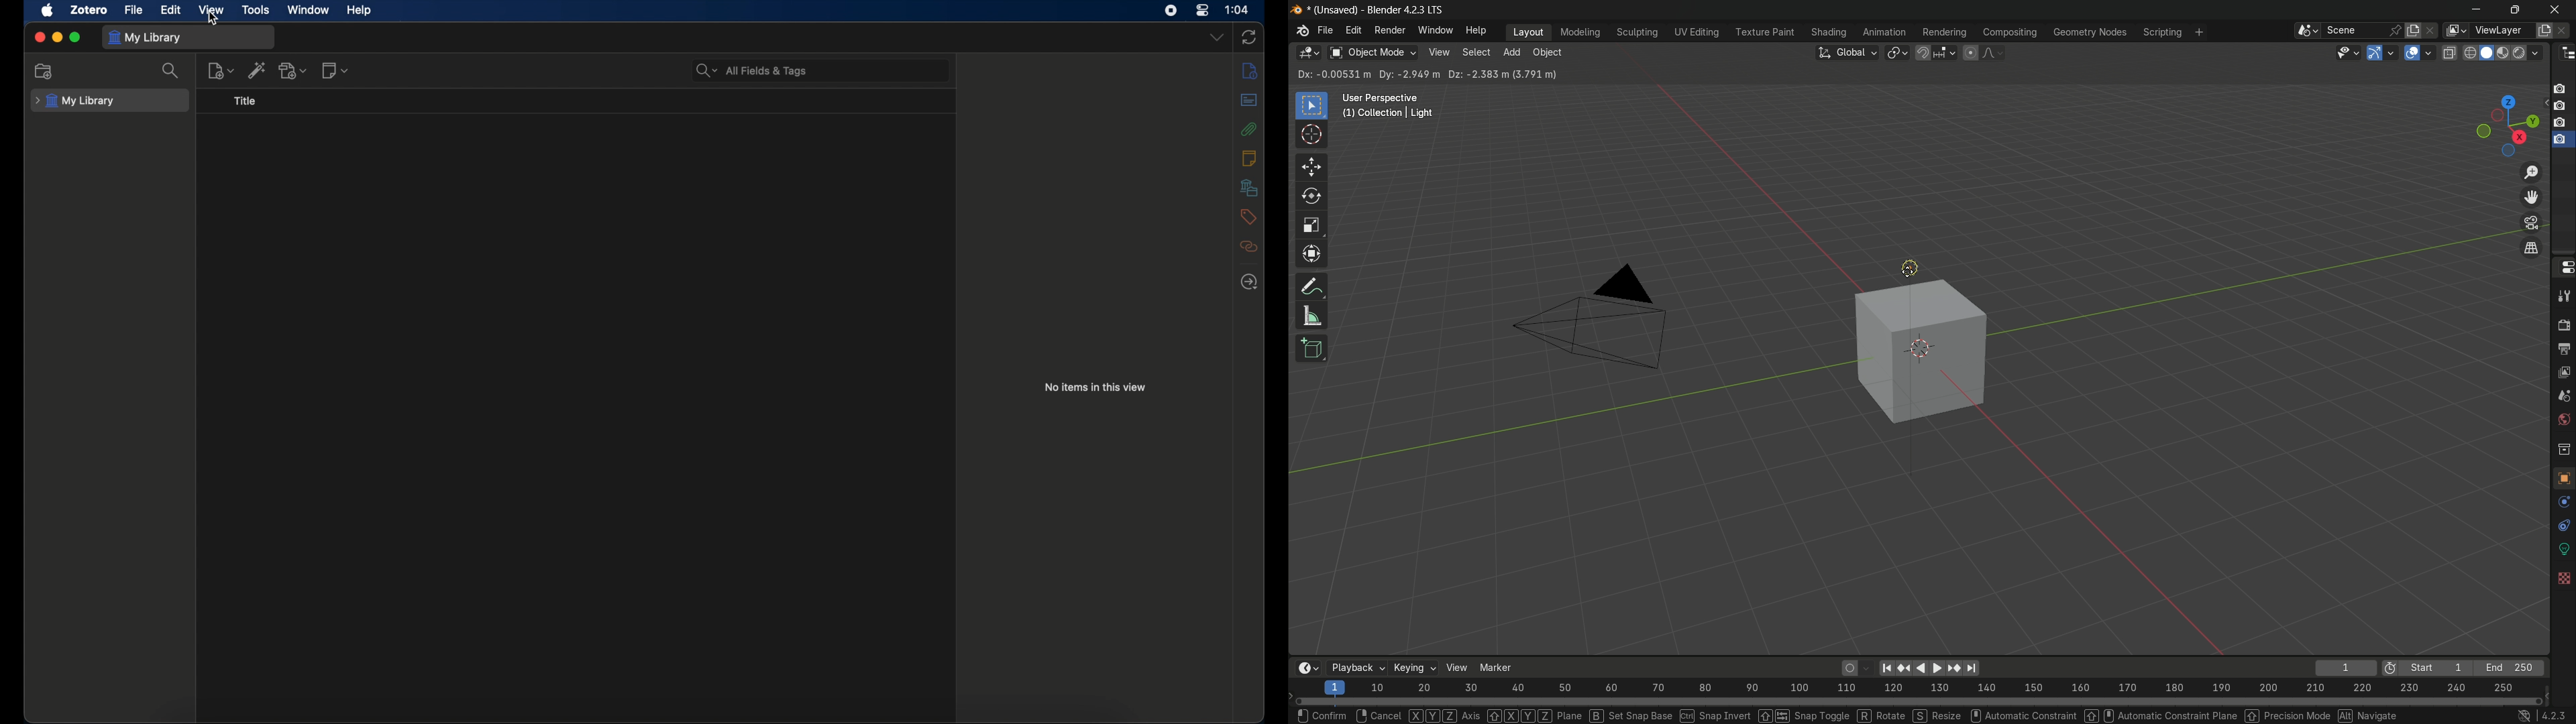 The height and width of the screenshot is (728, 2576). I want to click on scale, so click(1311, 225).